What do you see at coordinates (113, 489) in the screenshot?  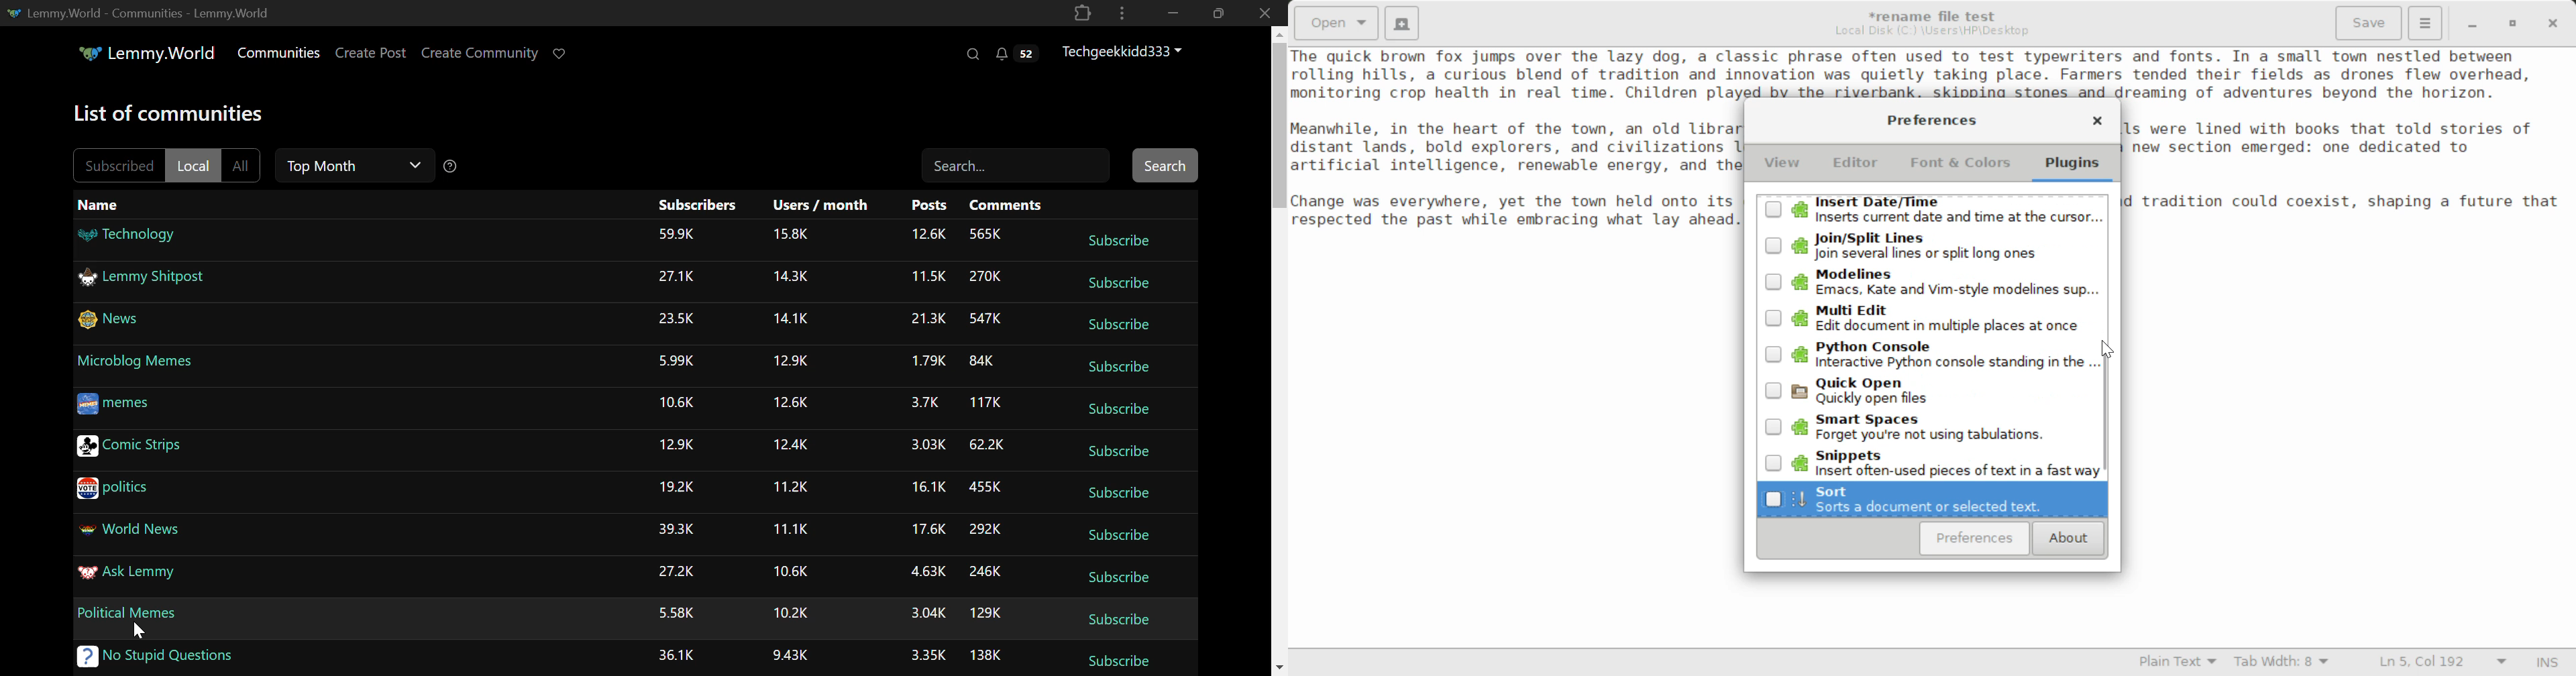 I see `politics` at bounding box center [113, 489].